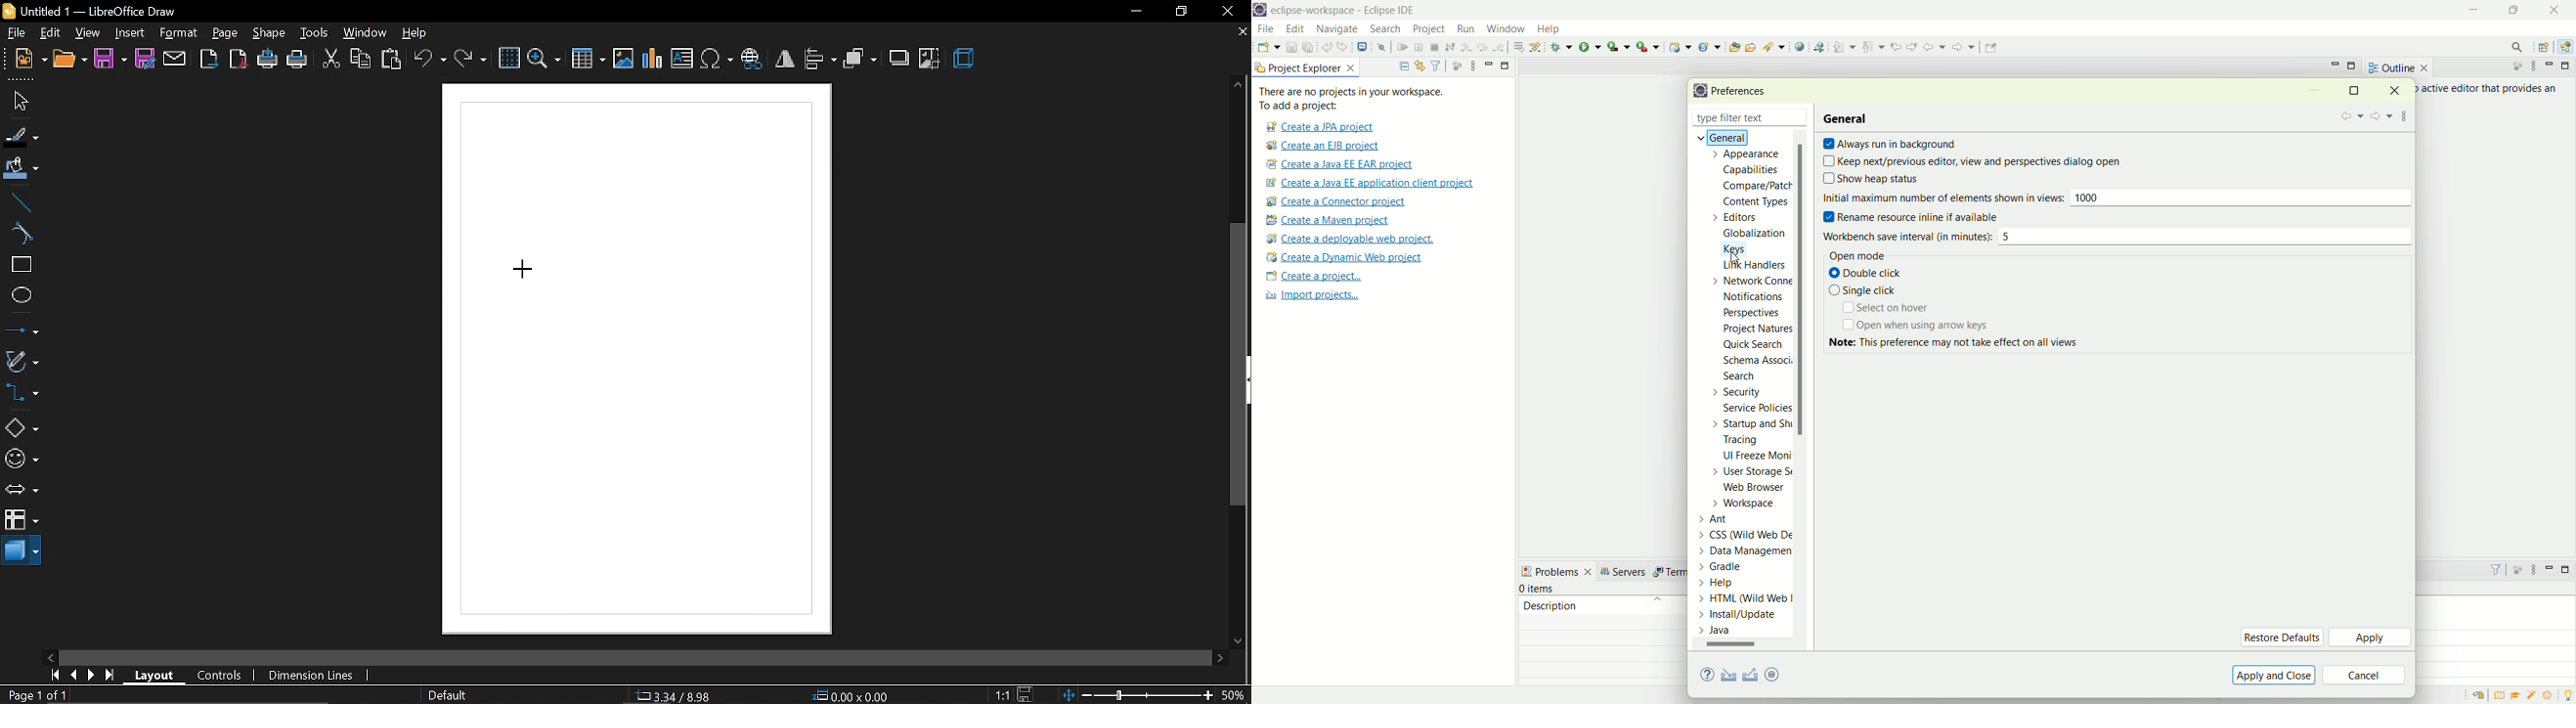 This screenshot has height=728, width=2576. What do you see at coordinates (1774, 46) in the screenshot?
I see `search` at bounding box center [1774, 46].